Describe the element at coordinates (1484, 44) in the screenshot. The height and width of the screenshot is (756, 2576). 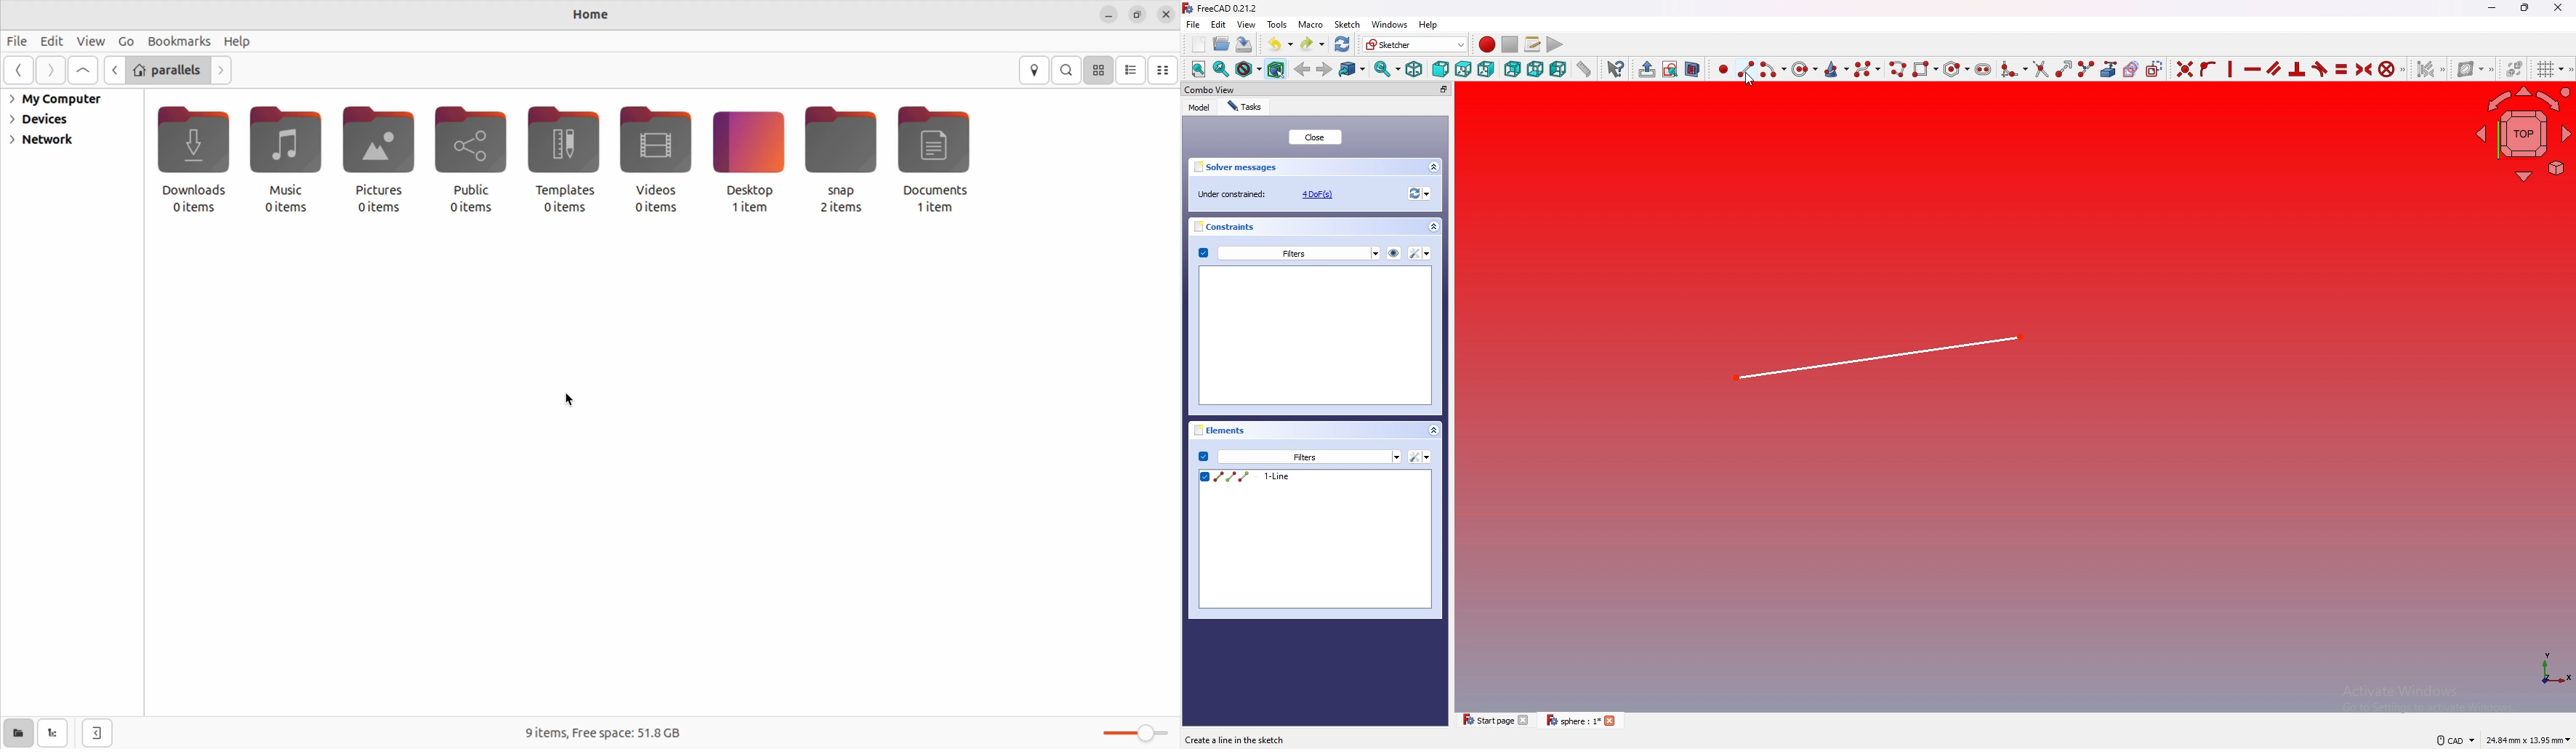
I see `Macro recording` at that location.